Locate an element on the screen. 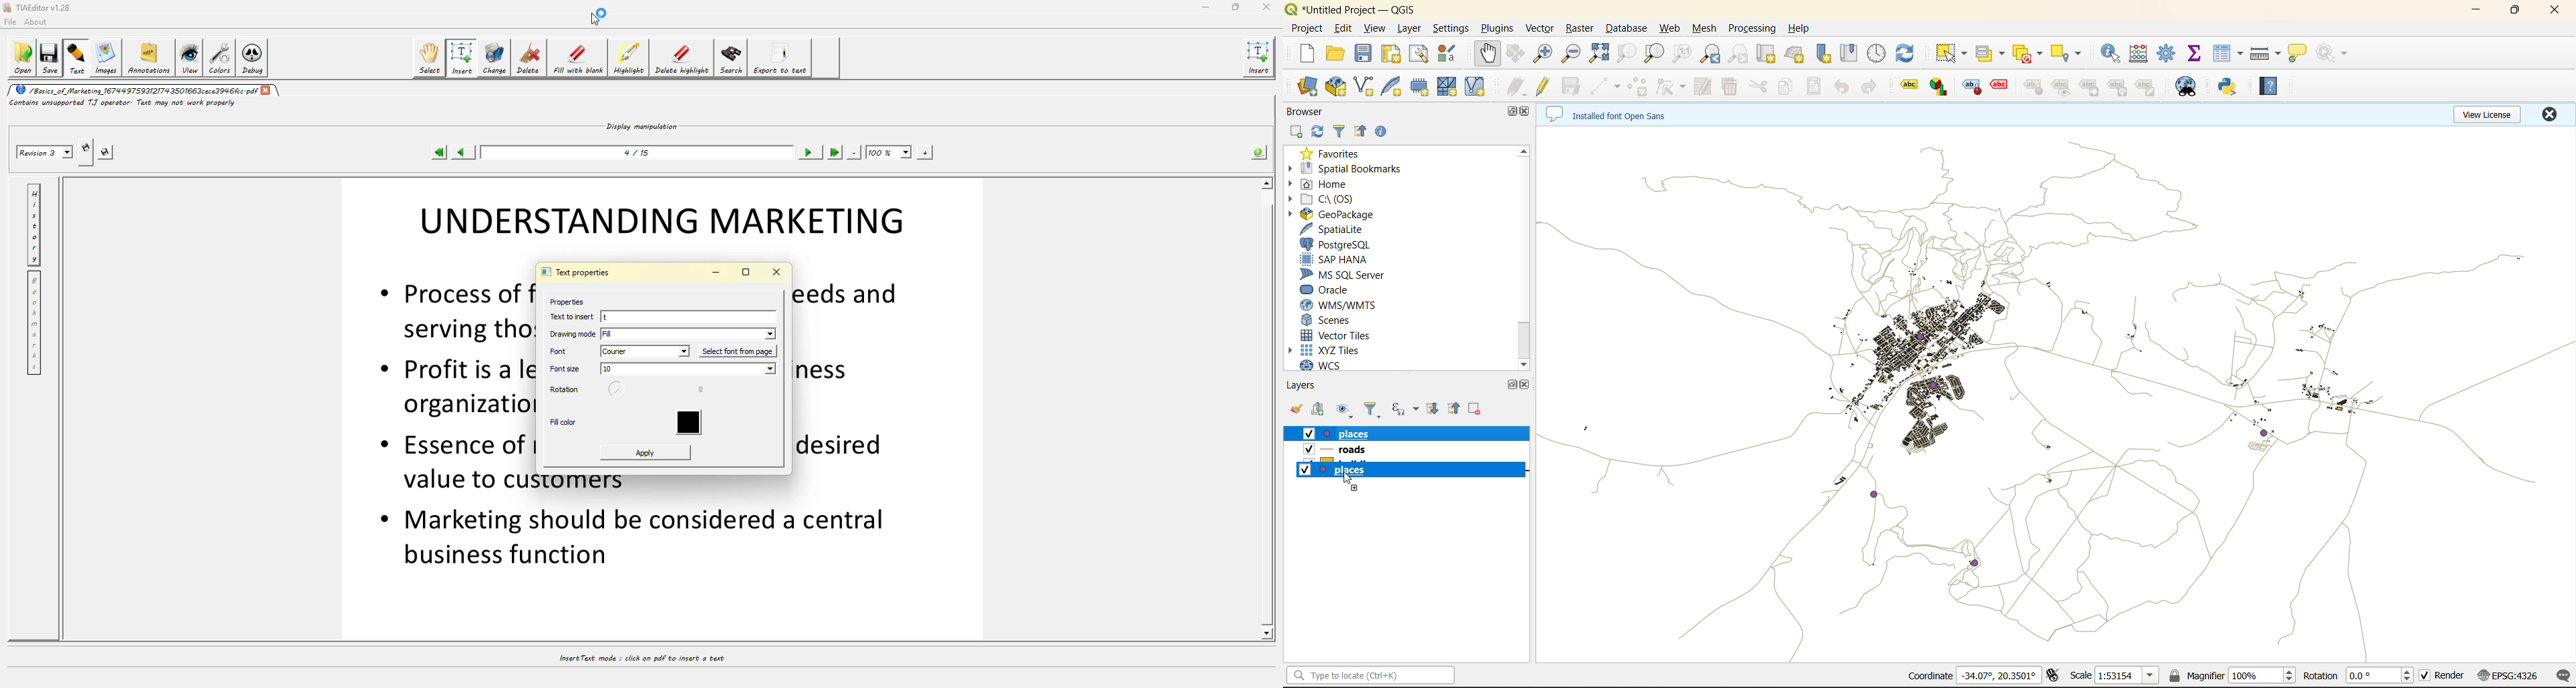 This screenshot has height=700, width=2576. enable properties is located at coordinates (1386, 134).